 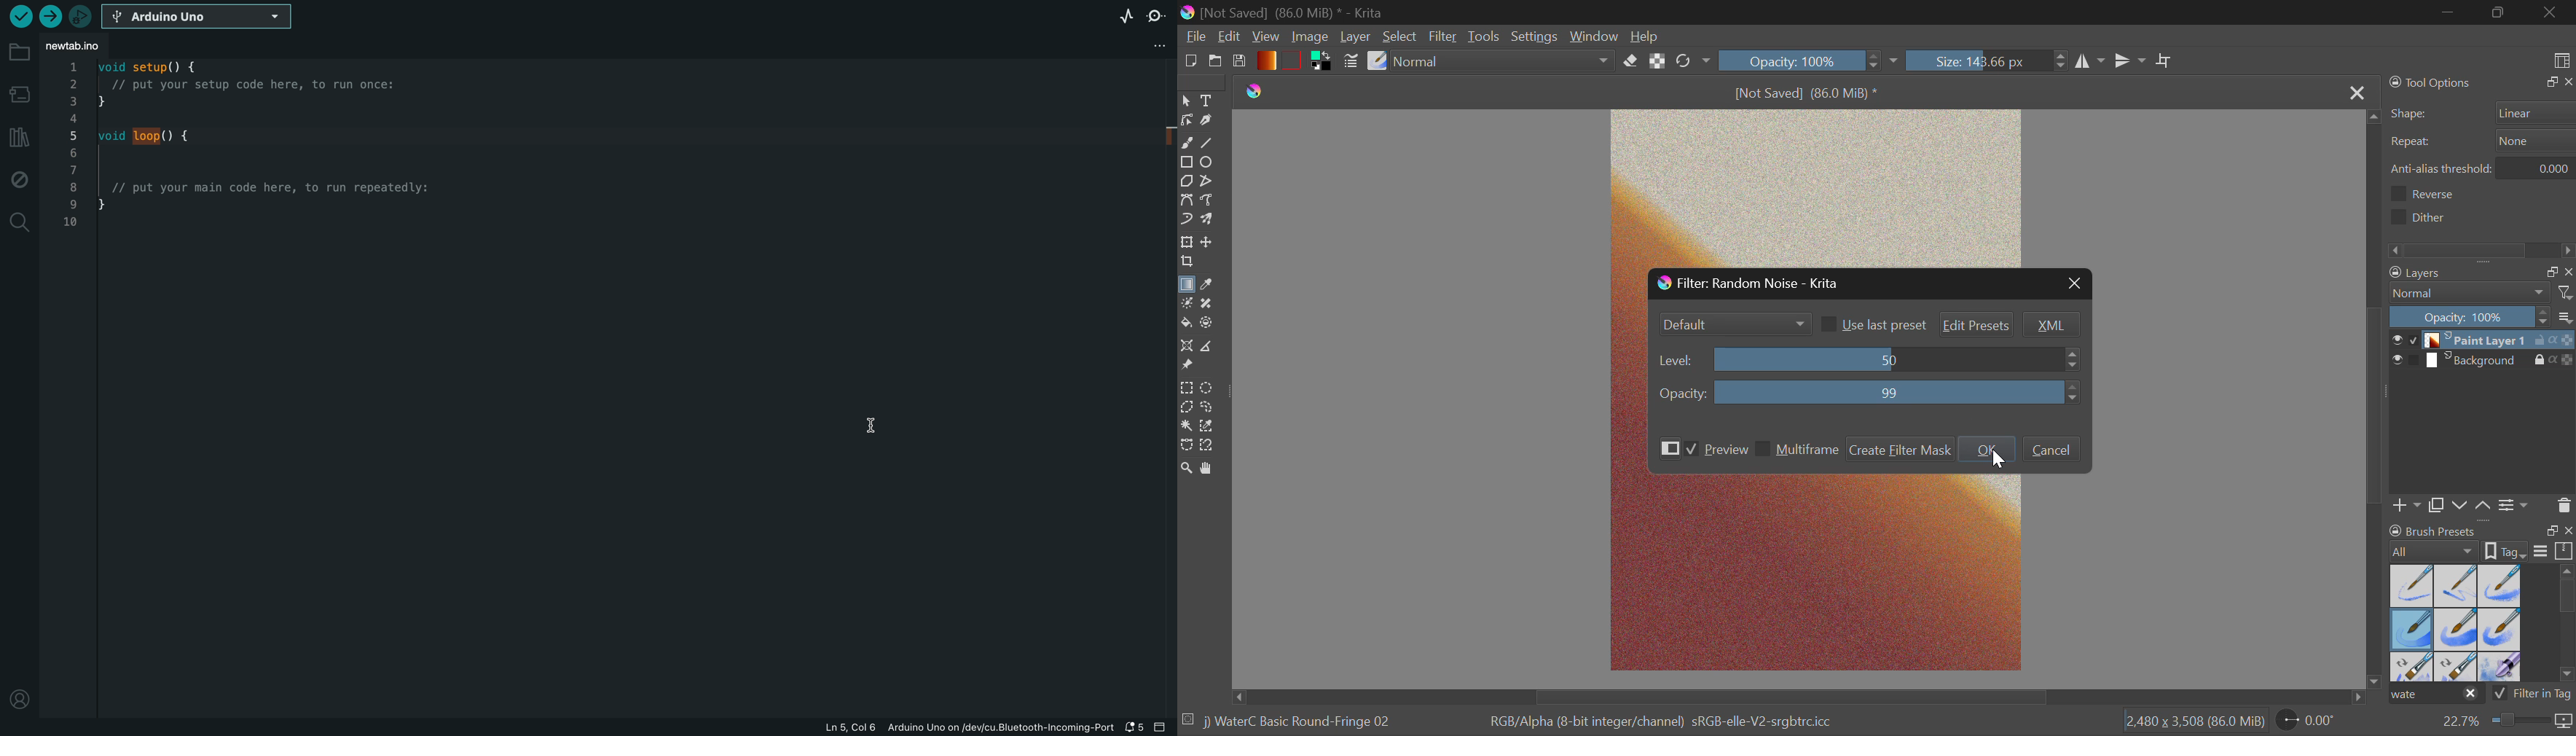 What do you see at coordinates (1867, 393) in the screenshot?
I see `Opacity` at bounding box center [1867, 393].